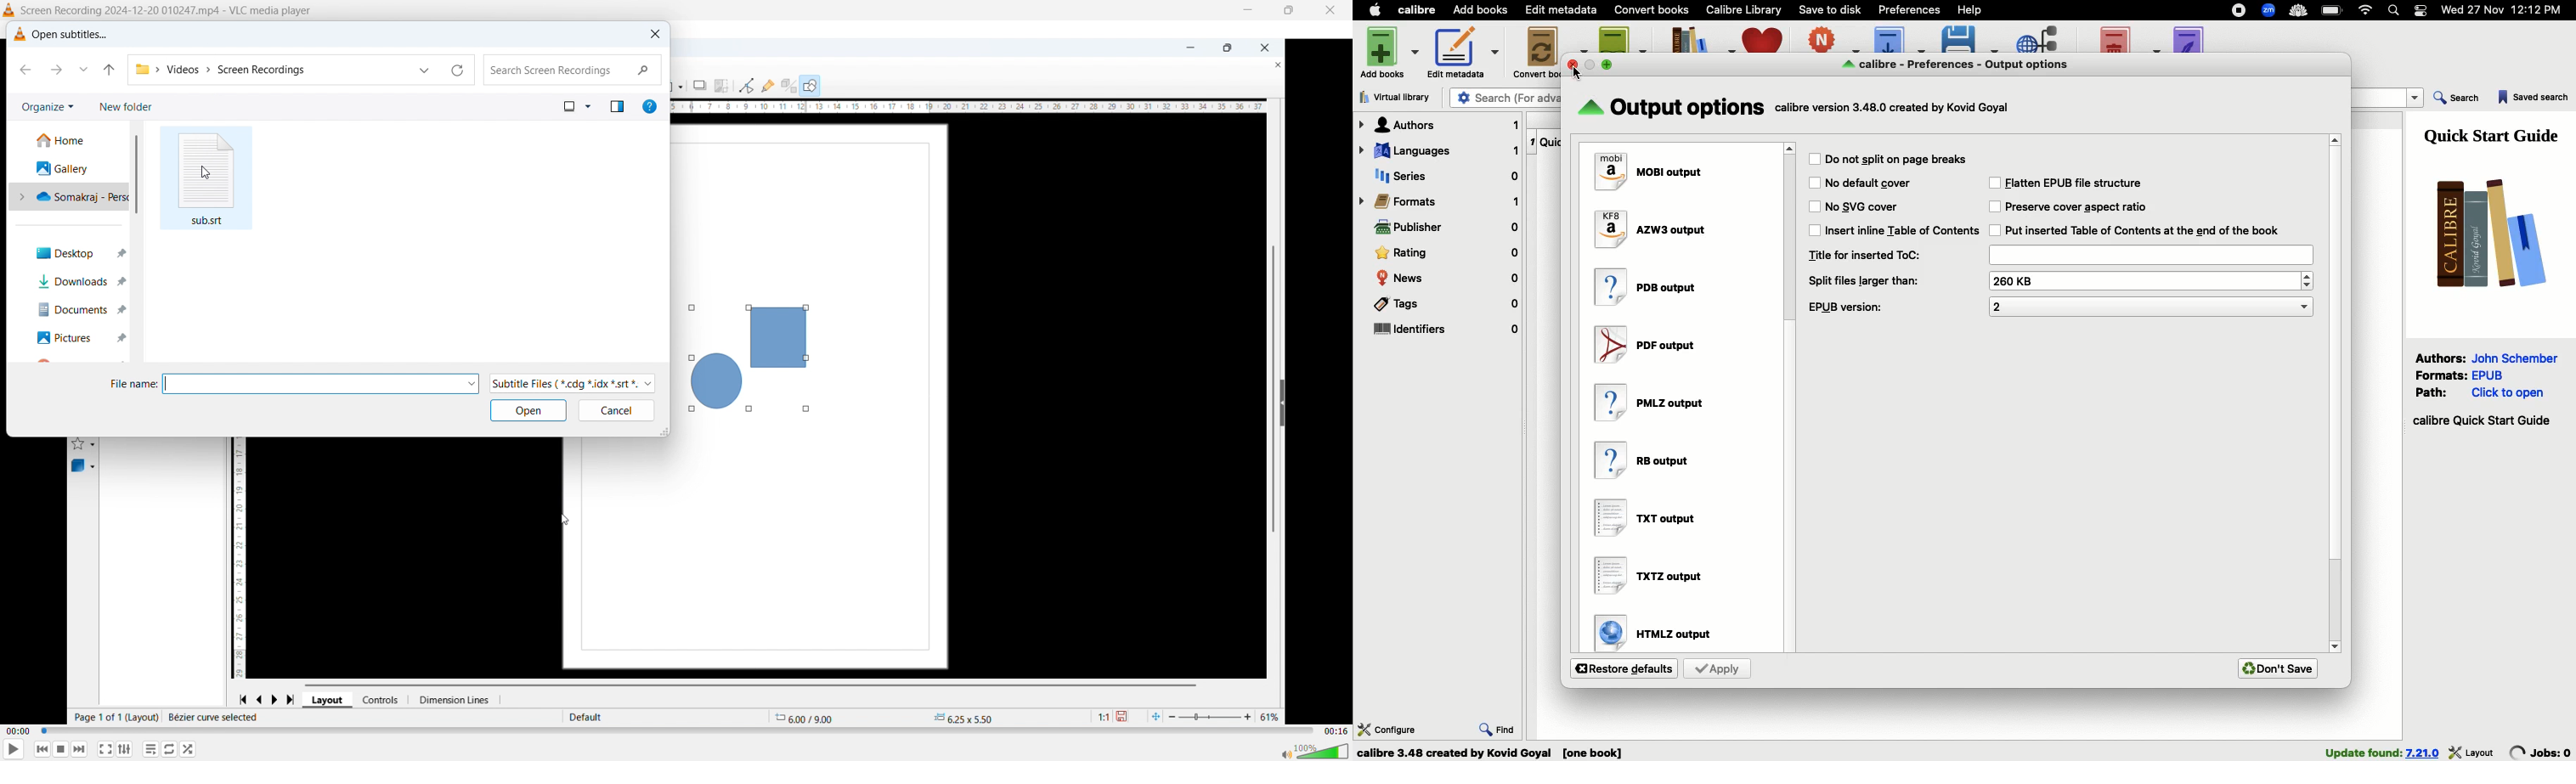 Image resolution: width=2576 pixels, height=784 pixels. Describe the element at coordinates (1156, 716) in the screenshot. I see `fit page to current window` at that location.